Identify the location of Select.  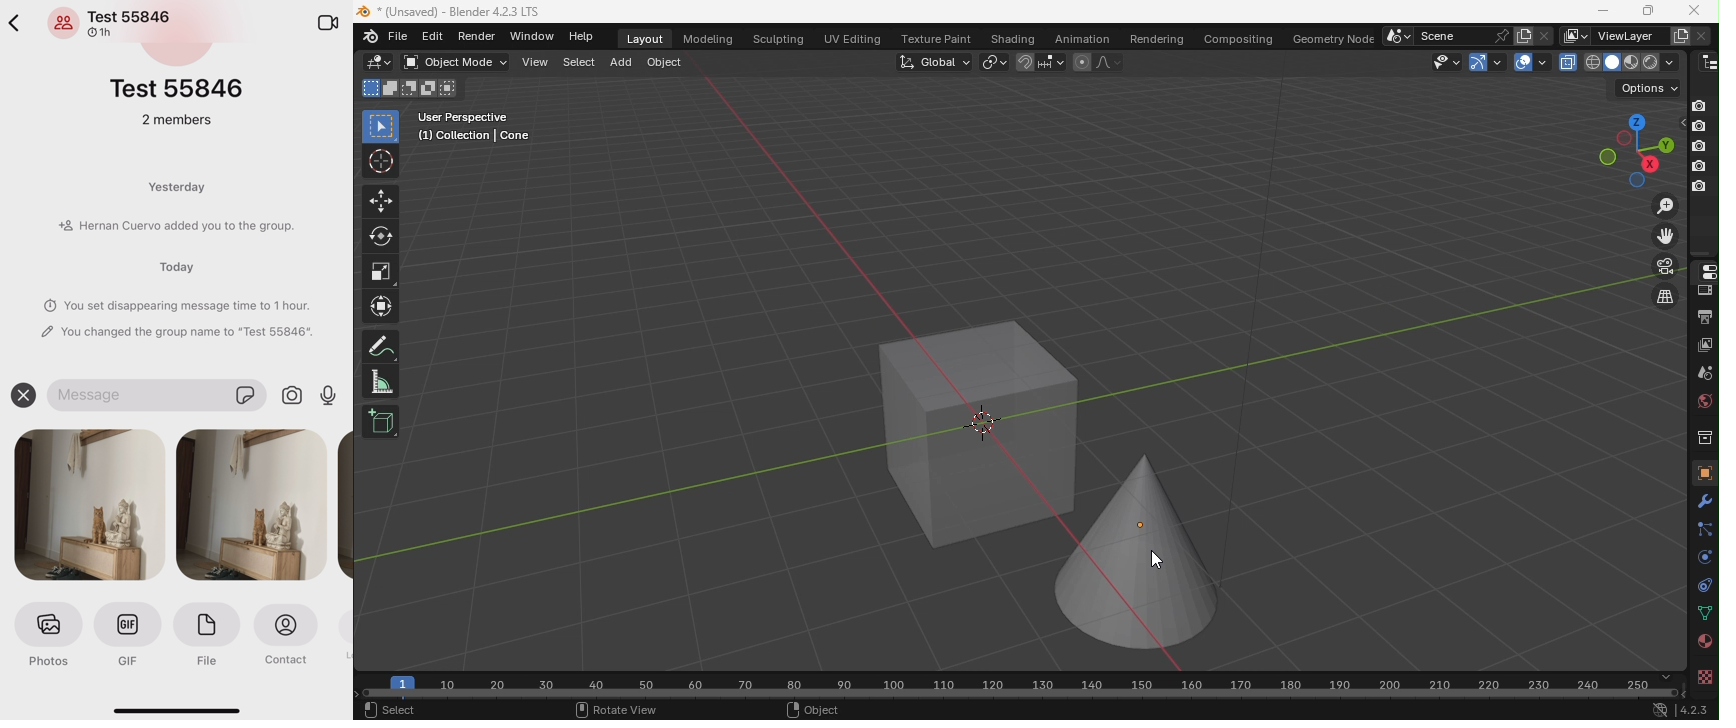
(575, 65).